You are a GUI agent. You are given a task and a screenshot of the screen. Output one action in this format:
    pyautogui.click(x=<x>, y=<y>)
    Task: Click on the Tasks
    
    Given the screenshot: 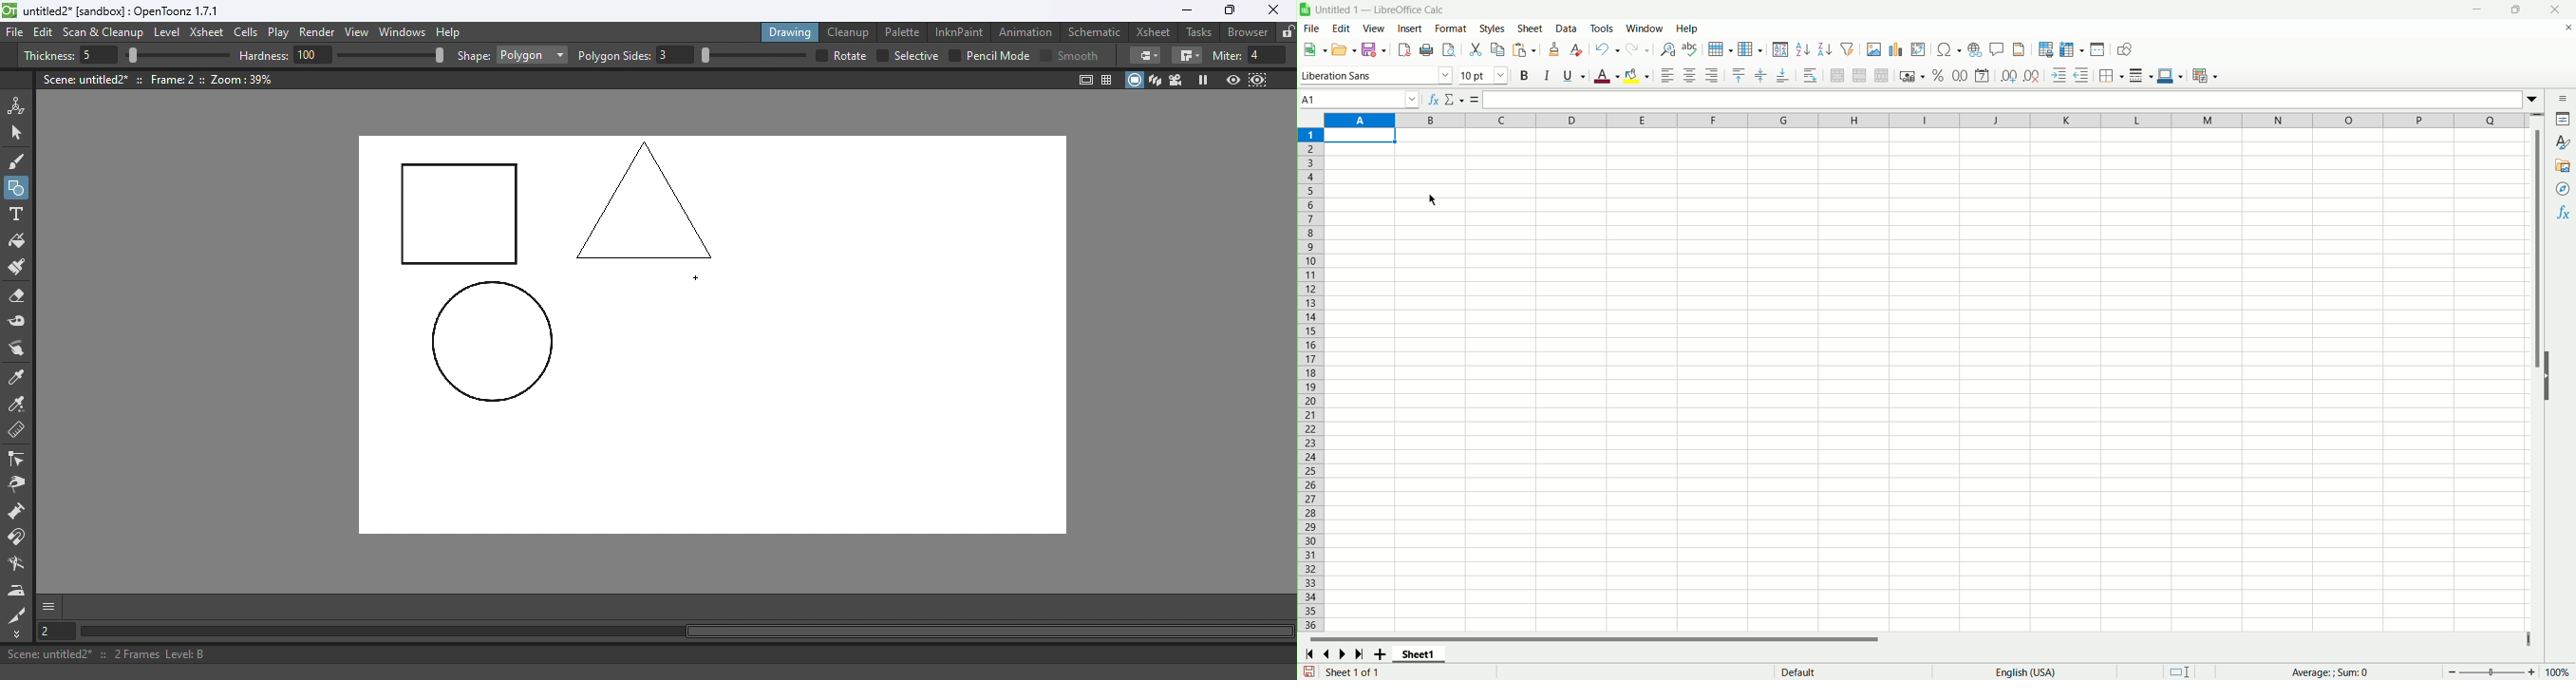 What is the action you would take?
    pyautogui.click(x=1200, y=32)
    